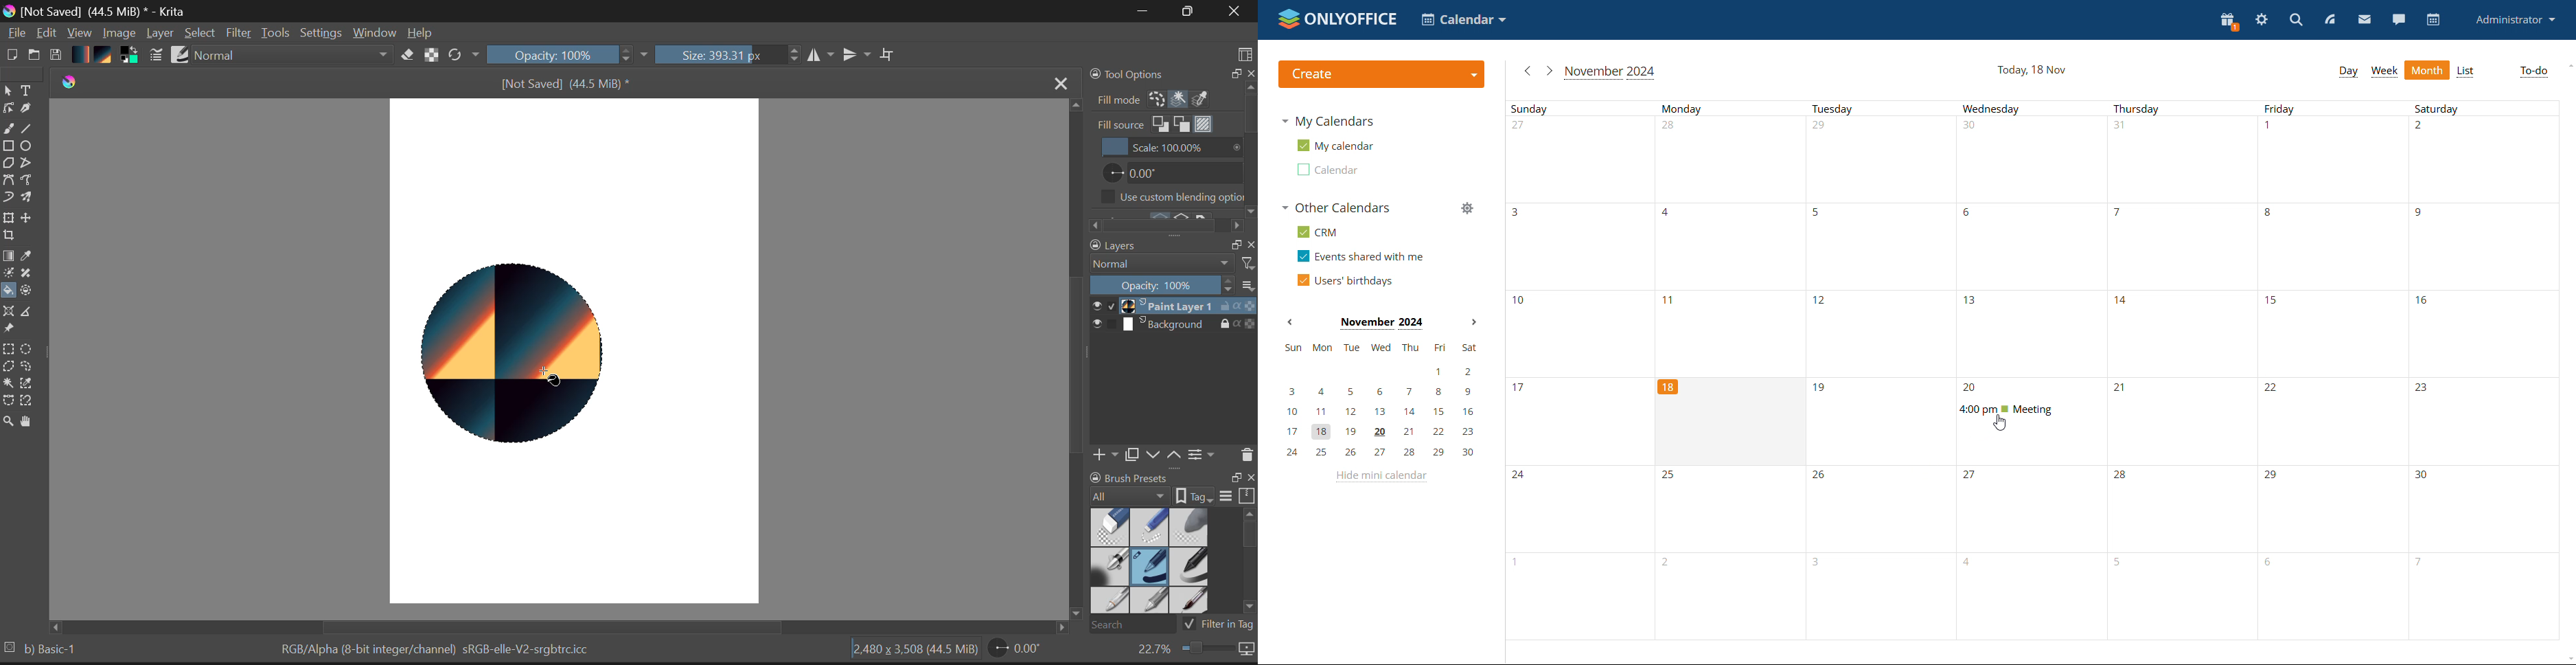  What do you see at coordinates (8, 197) in the screenshot?
I see `Dynamic Brush Tool` at bounding box center [8, 197].